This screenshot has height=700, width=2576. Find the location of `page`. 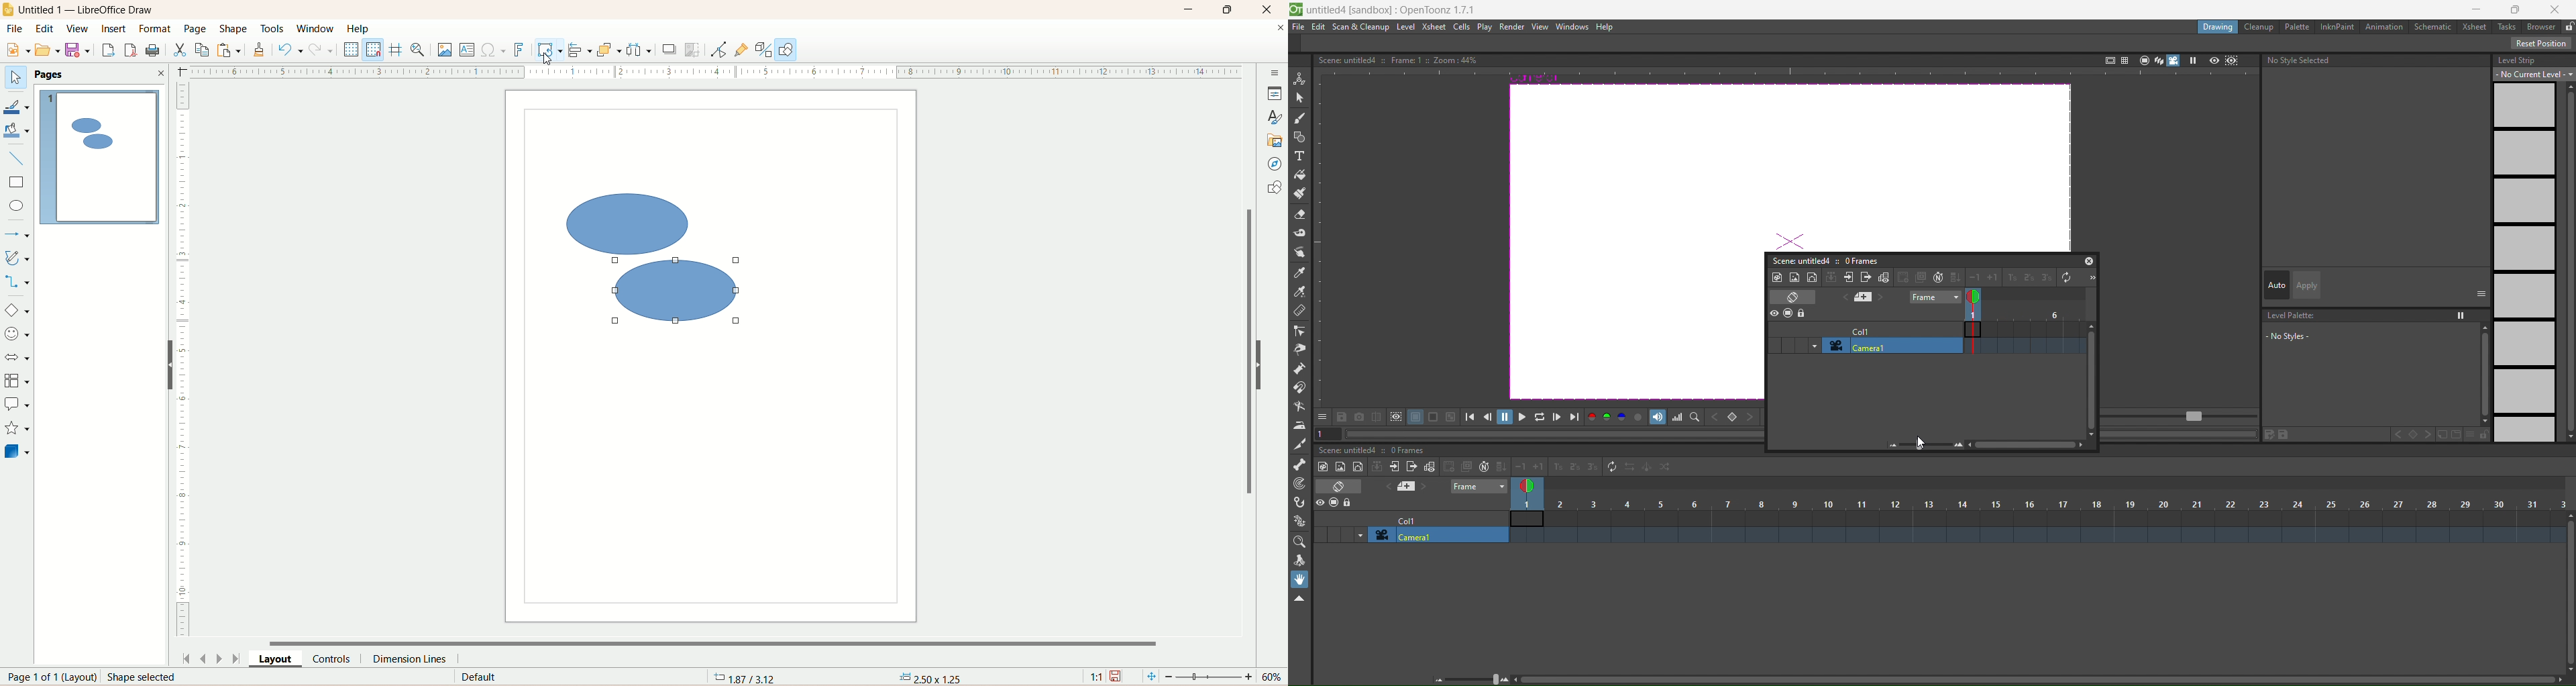

page is located at coordinates (199, 28).